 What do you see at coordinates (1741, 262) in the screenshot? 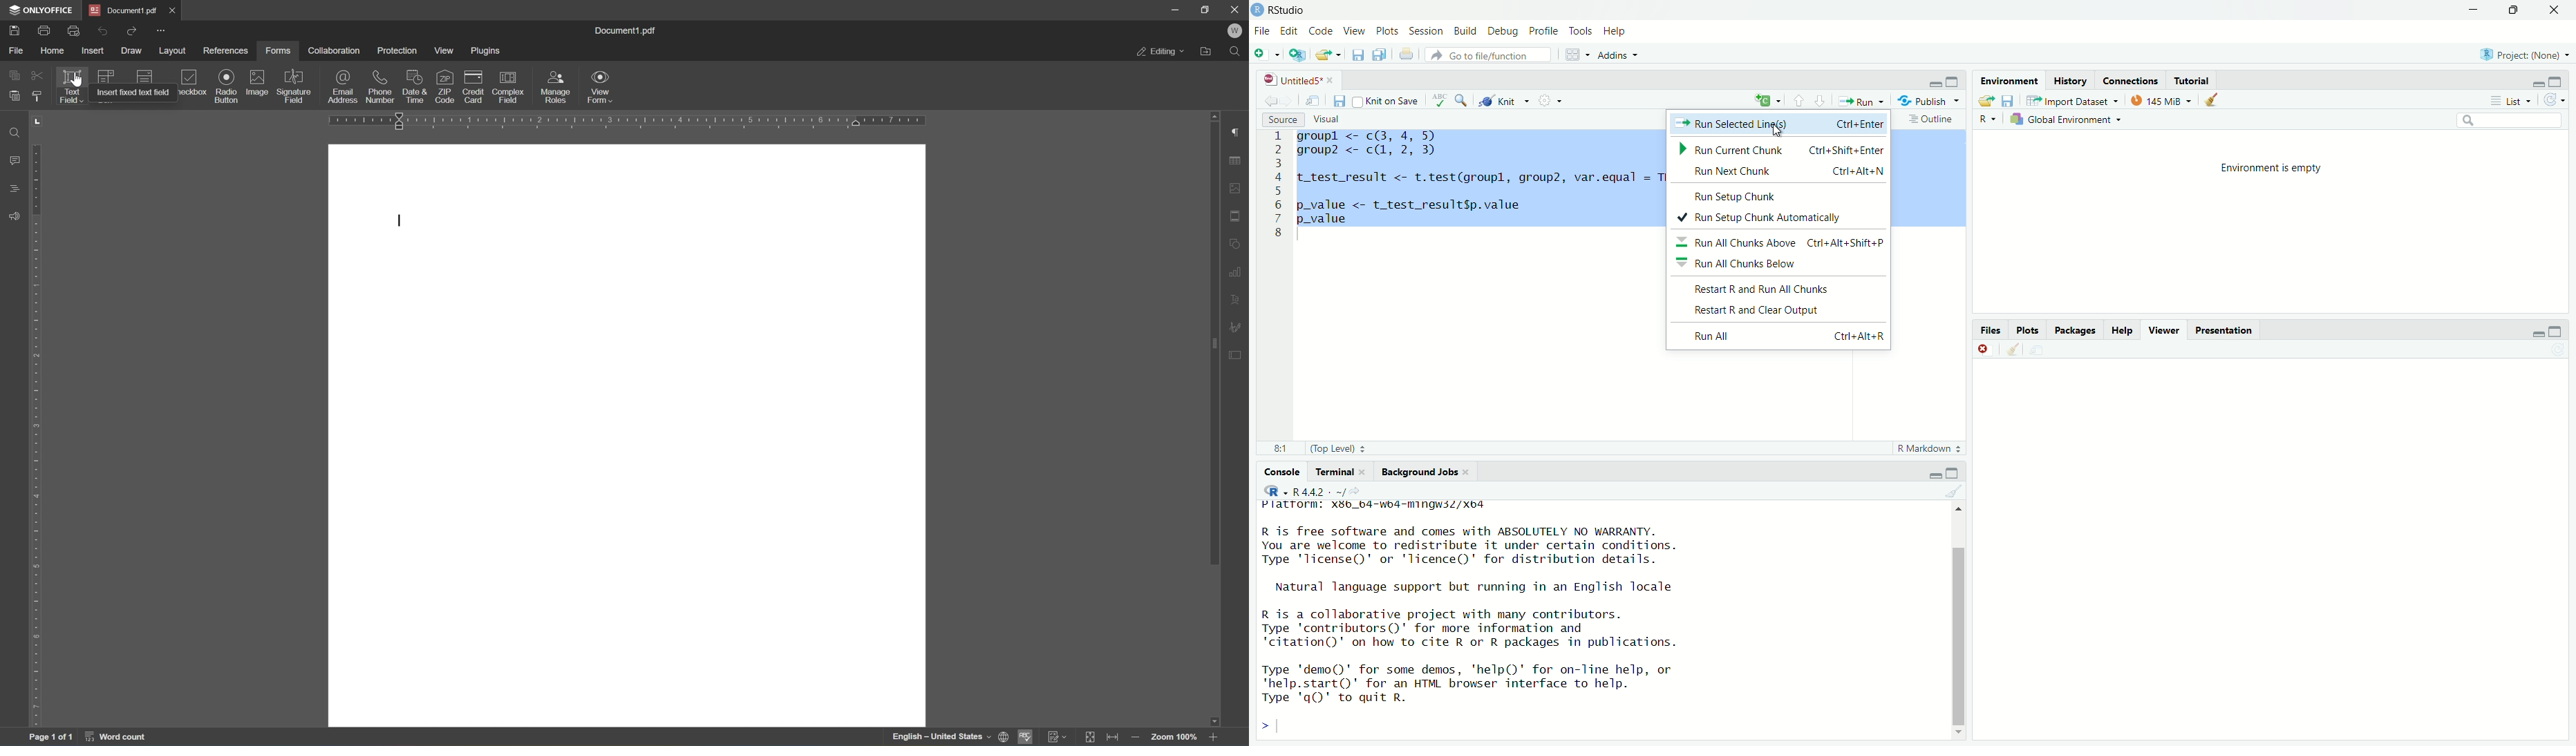
I see `= Run All Chunks Below` at bounding box center [1741, 262].